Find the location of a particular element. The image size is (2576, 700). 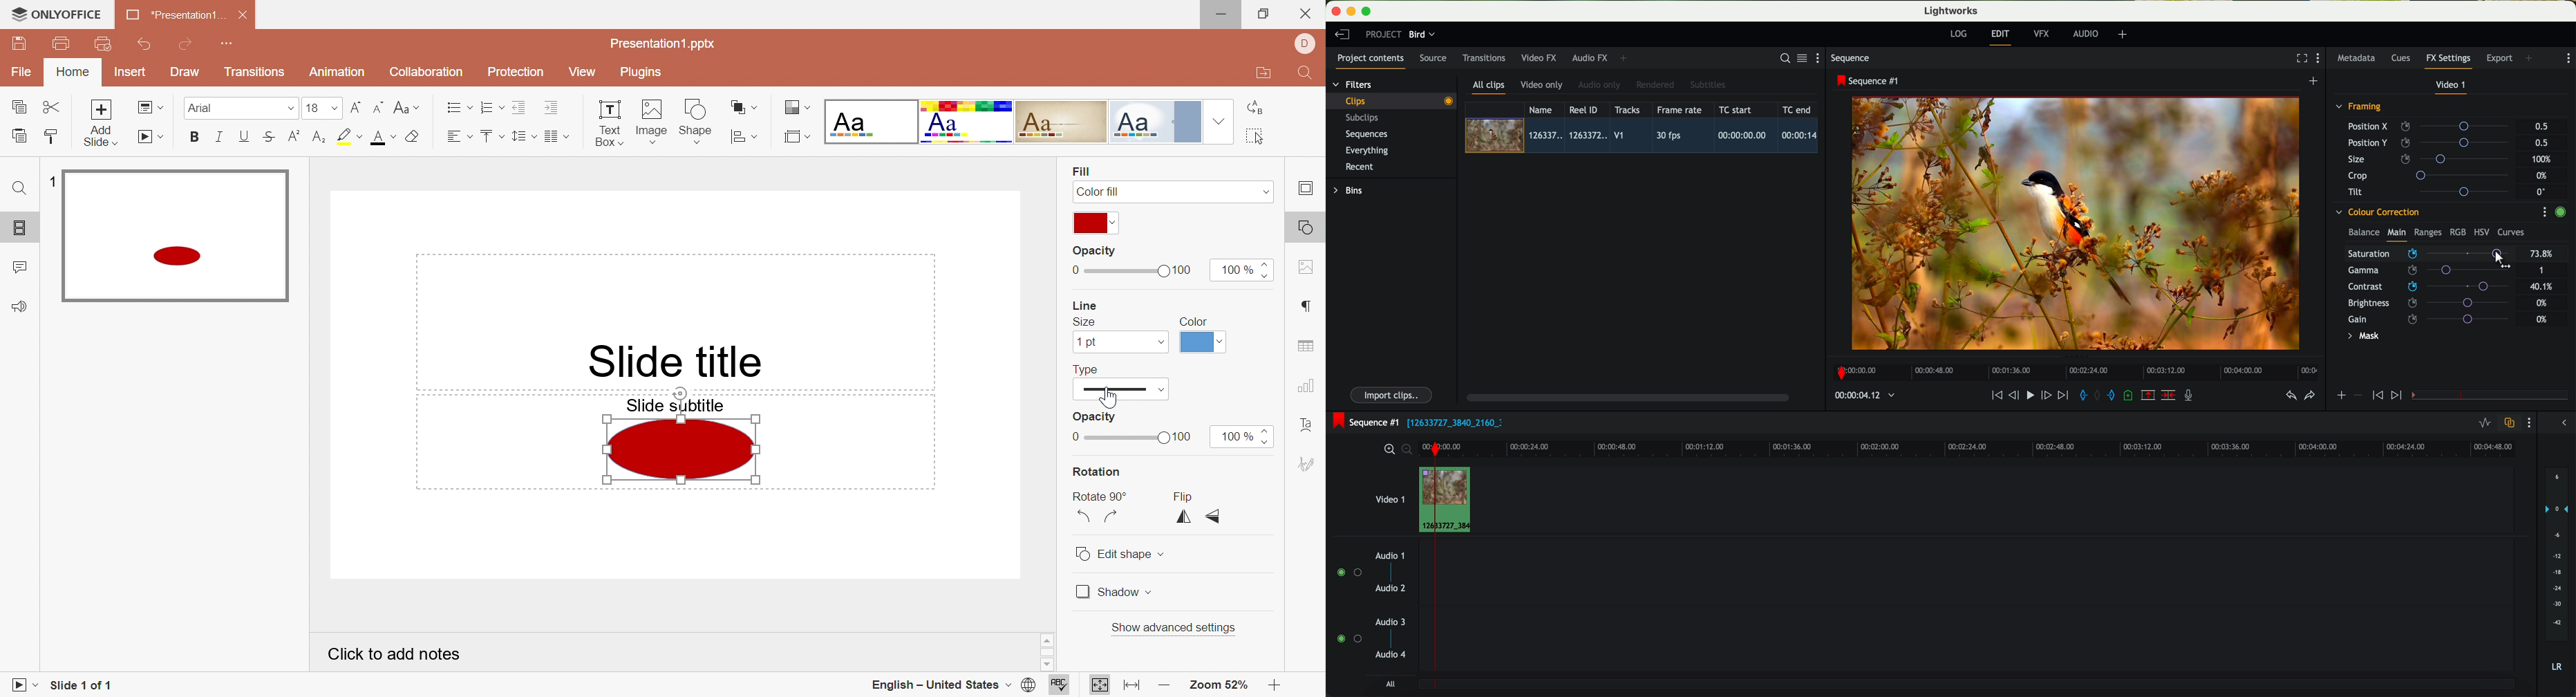

audio is located at coordinates (2086, 33).